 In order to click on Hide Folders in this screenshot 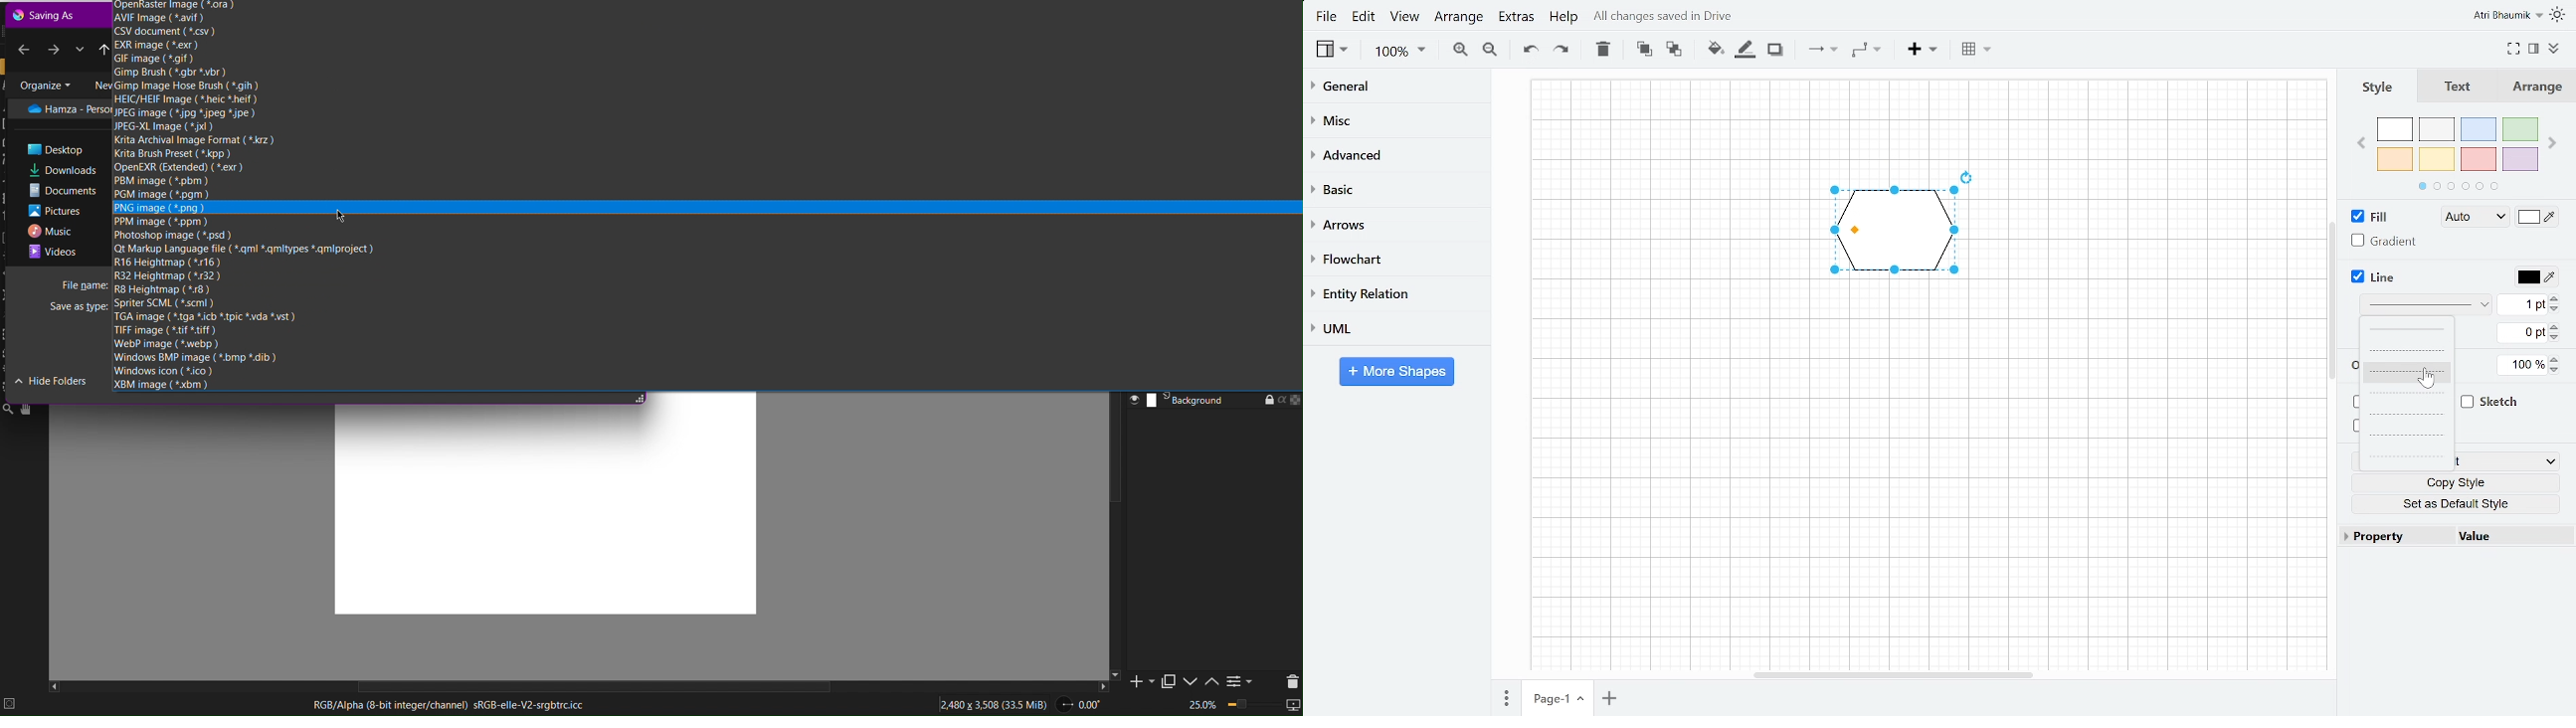, I will do `click(52, 380)`.